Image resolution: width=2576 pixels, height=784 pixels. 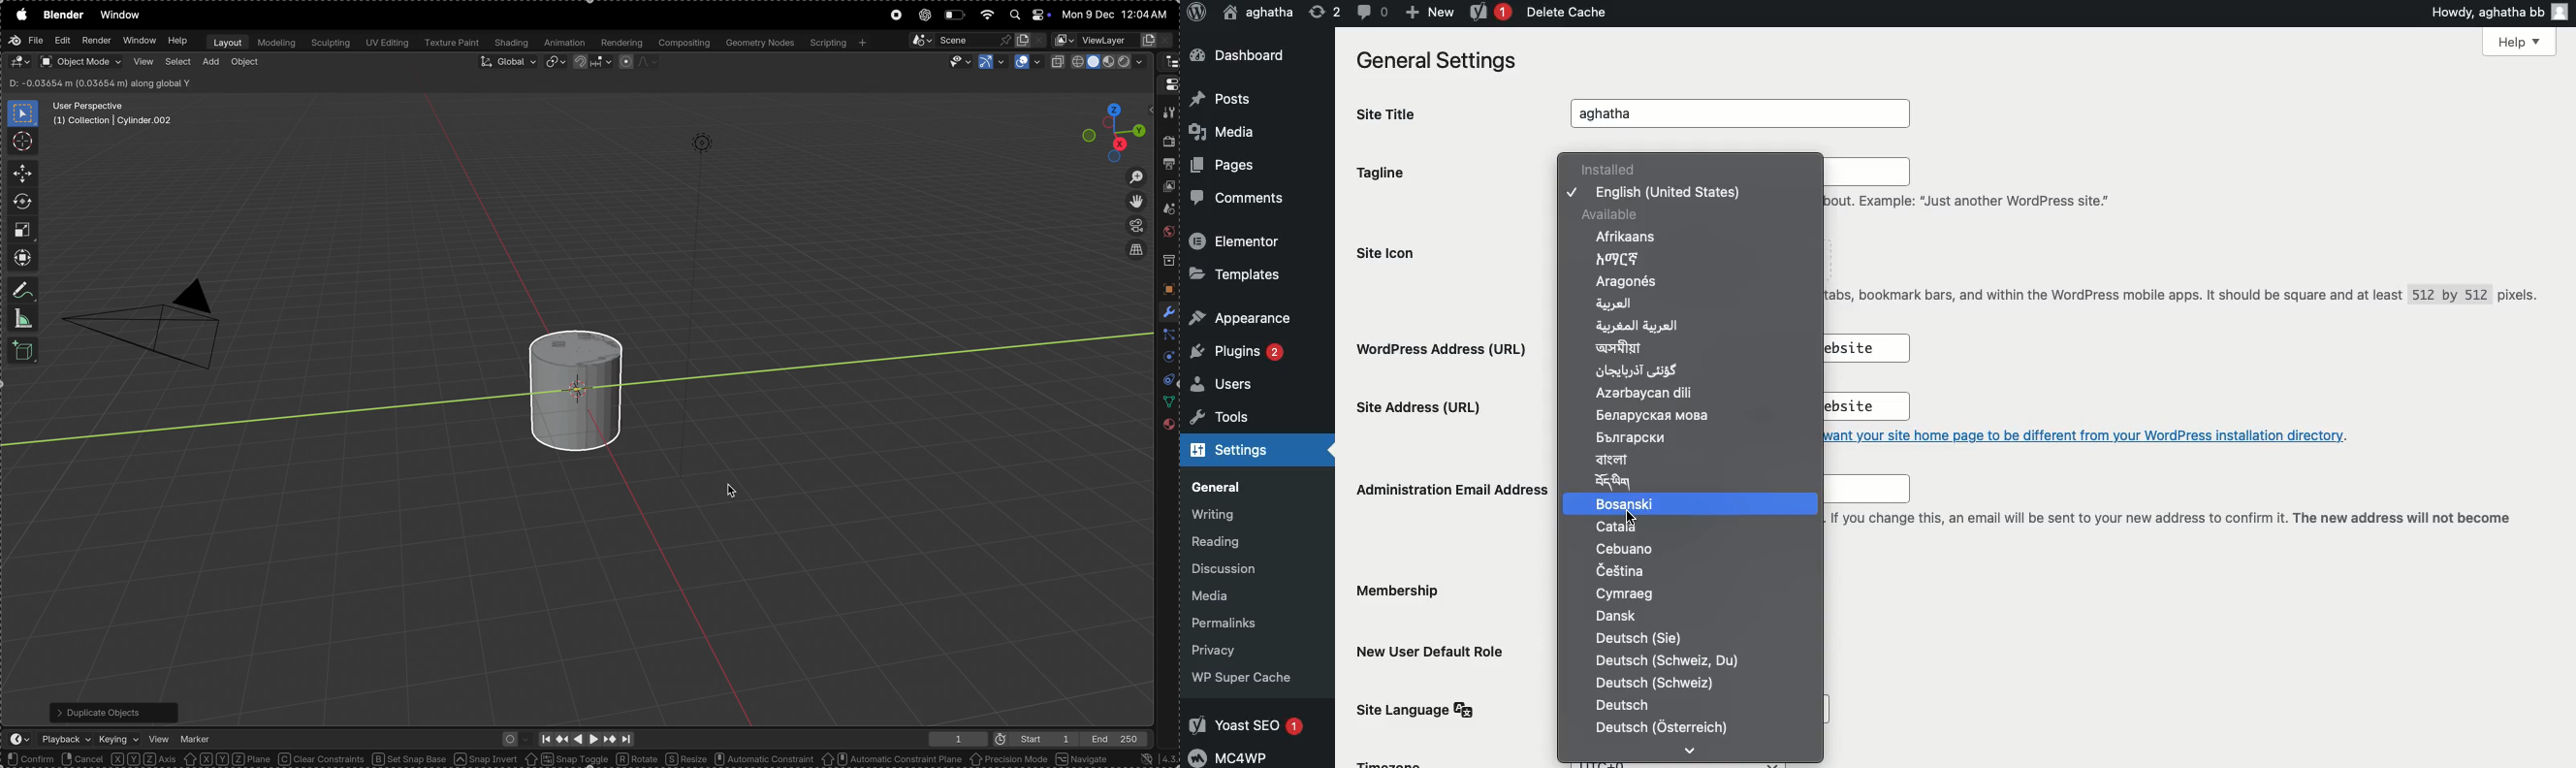 I want to click on Sculptiing, so click(x=330, y=43).